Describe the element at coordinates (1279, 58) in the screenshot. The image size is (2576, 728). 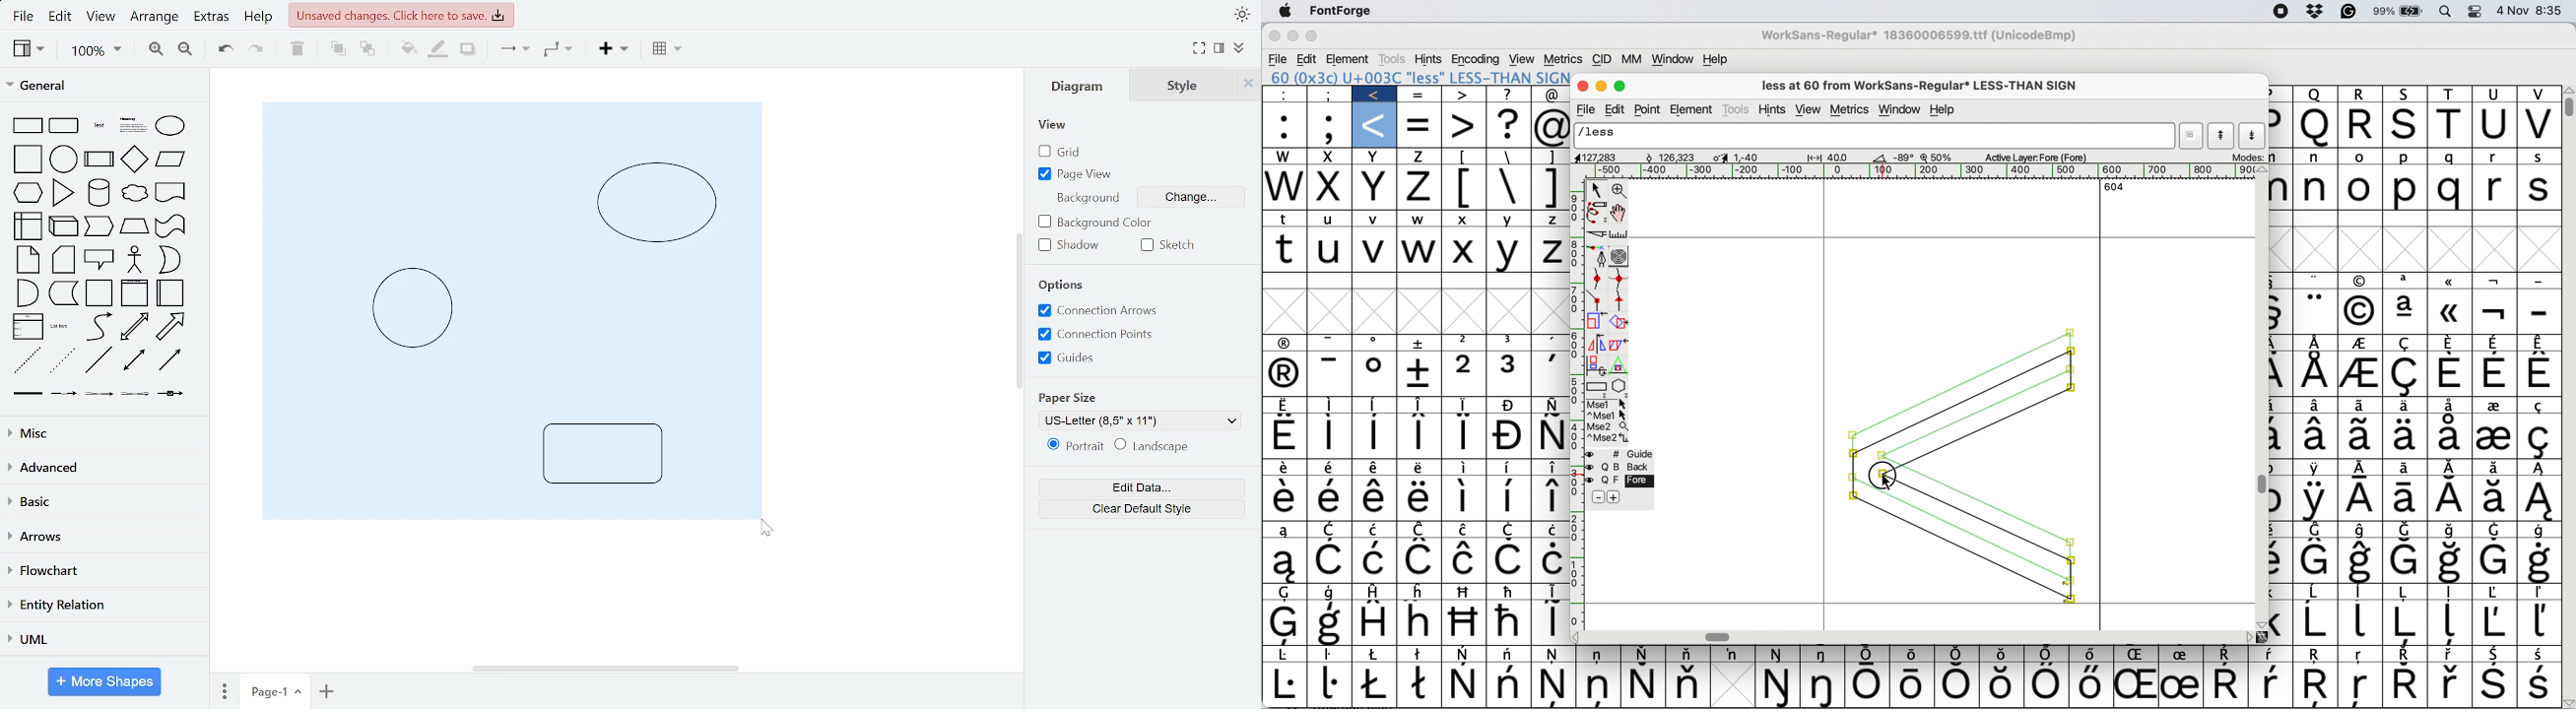
I see `file` at that location.